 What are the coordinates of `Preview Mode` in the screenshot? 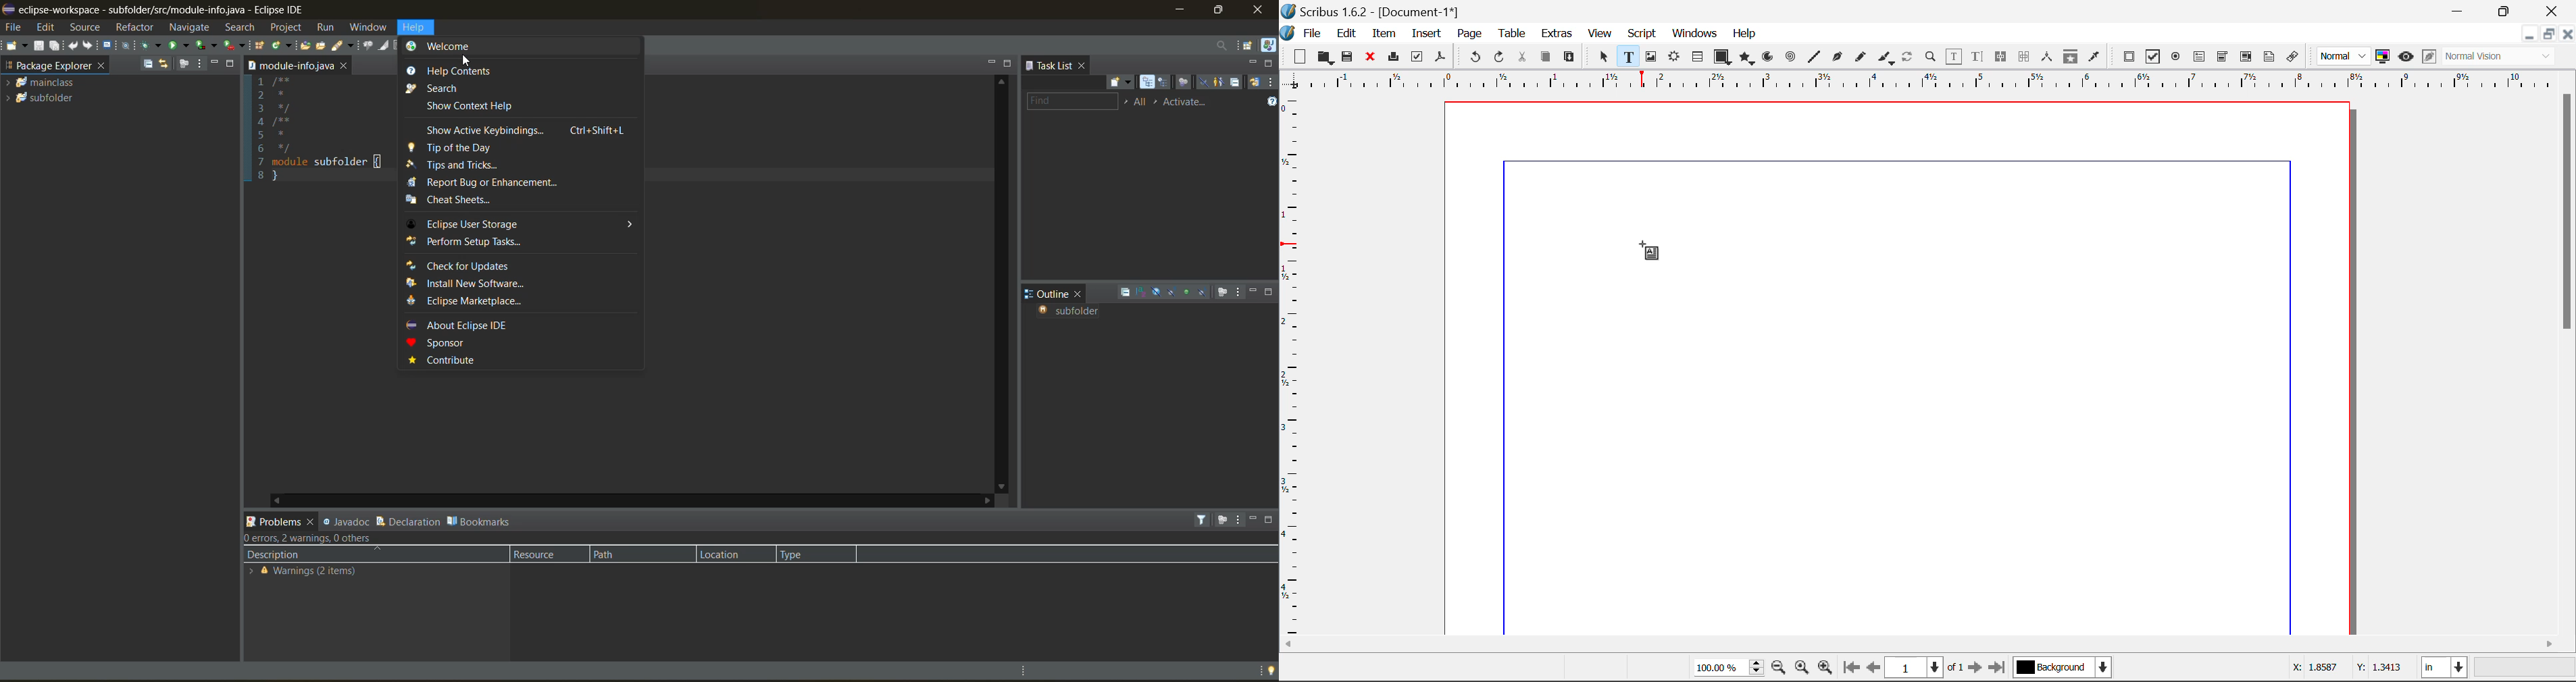 It's located at (2344, 57).